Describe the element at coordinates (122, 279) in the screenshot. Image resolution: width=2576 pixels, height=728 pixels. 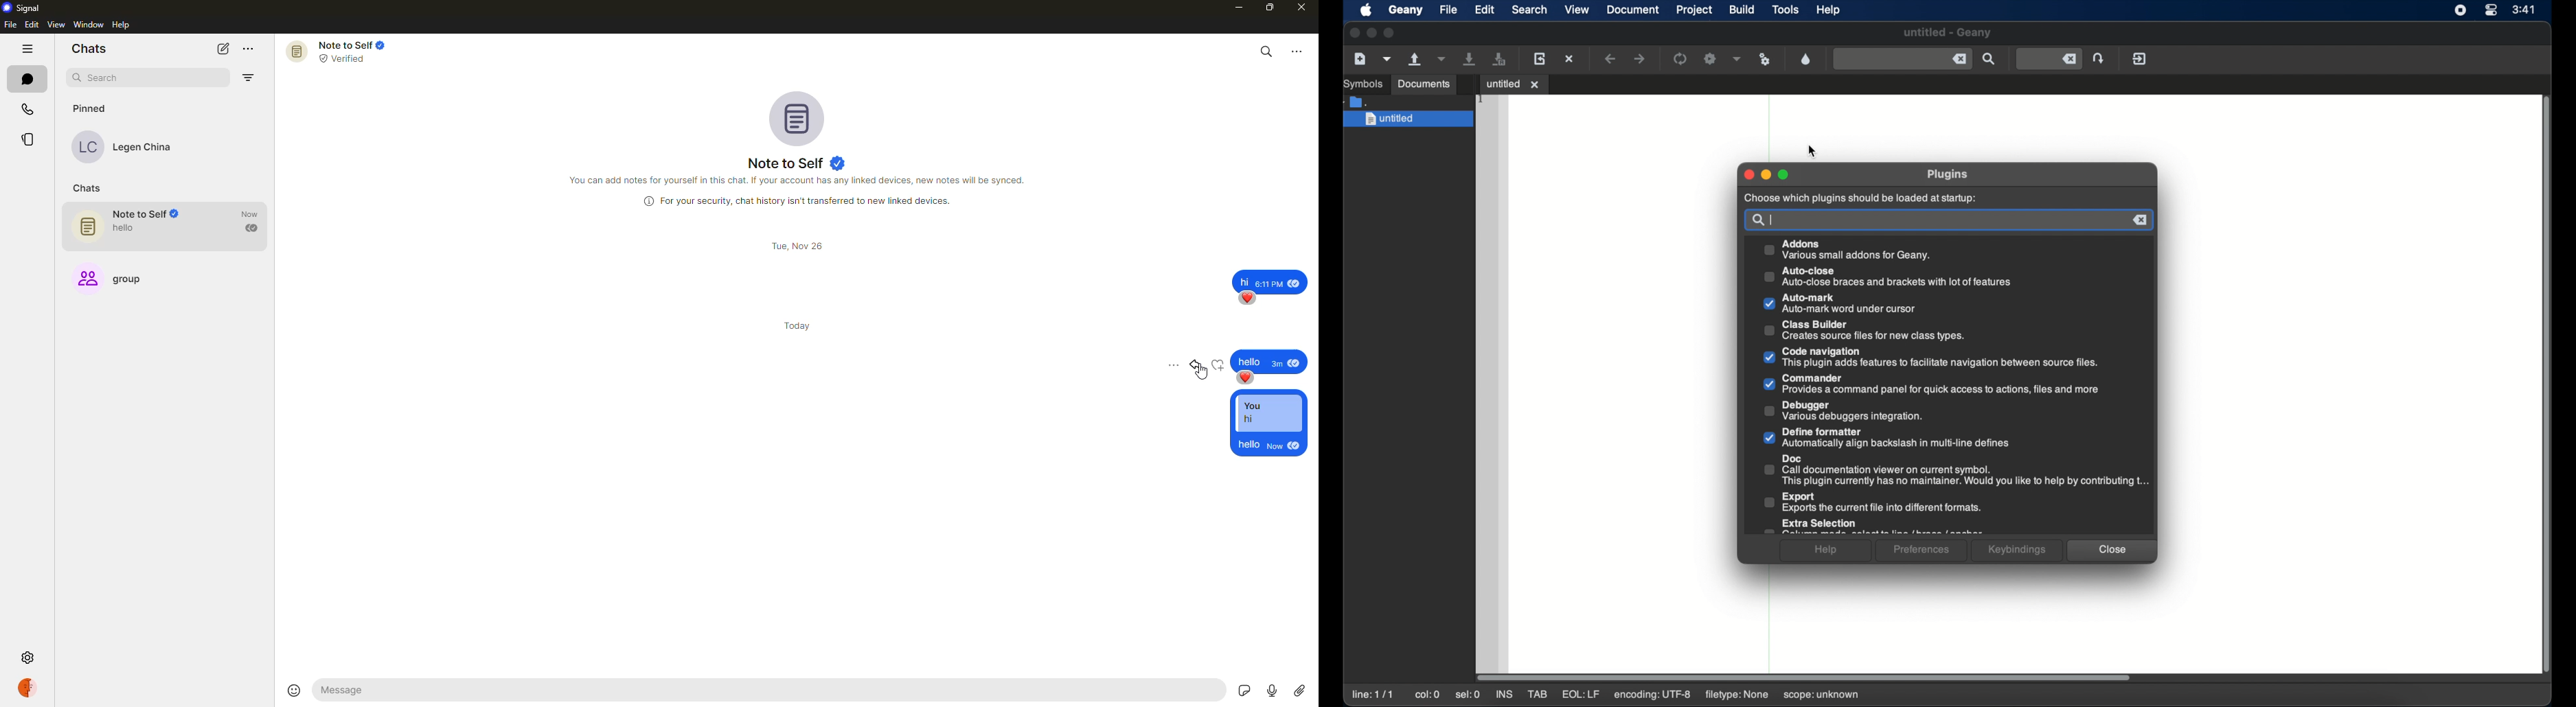
I see `group` at that location.